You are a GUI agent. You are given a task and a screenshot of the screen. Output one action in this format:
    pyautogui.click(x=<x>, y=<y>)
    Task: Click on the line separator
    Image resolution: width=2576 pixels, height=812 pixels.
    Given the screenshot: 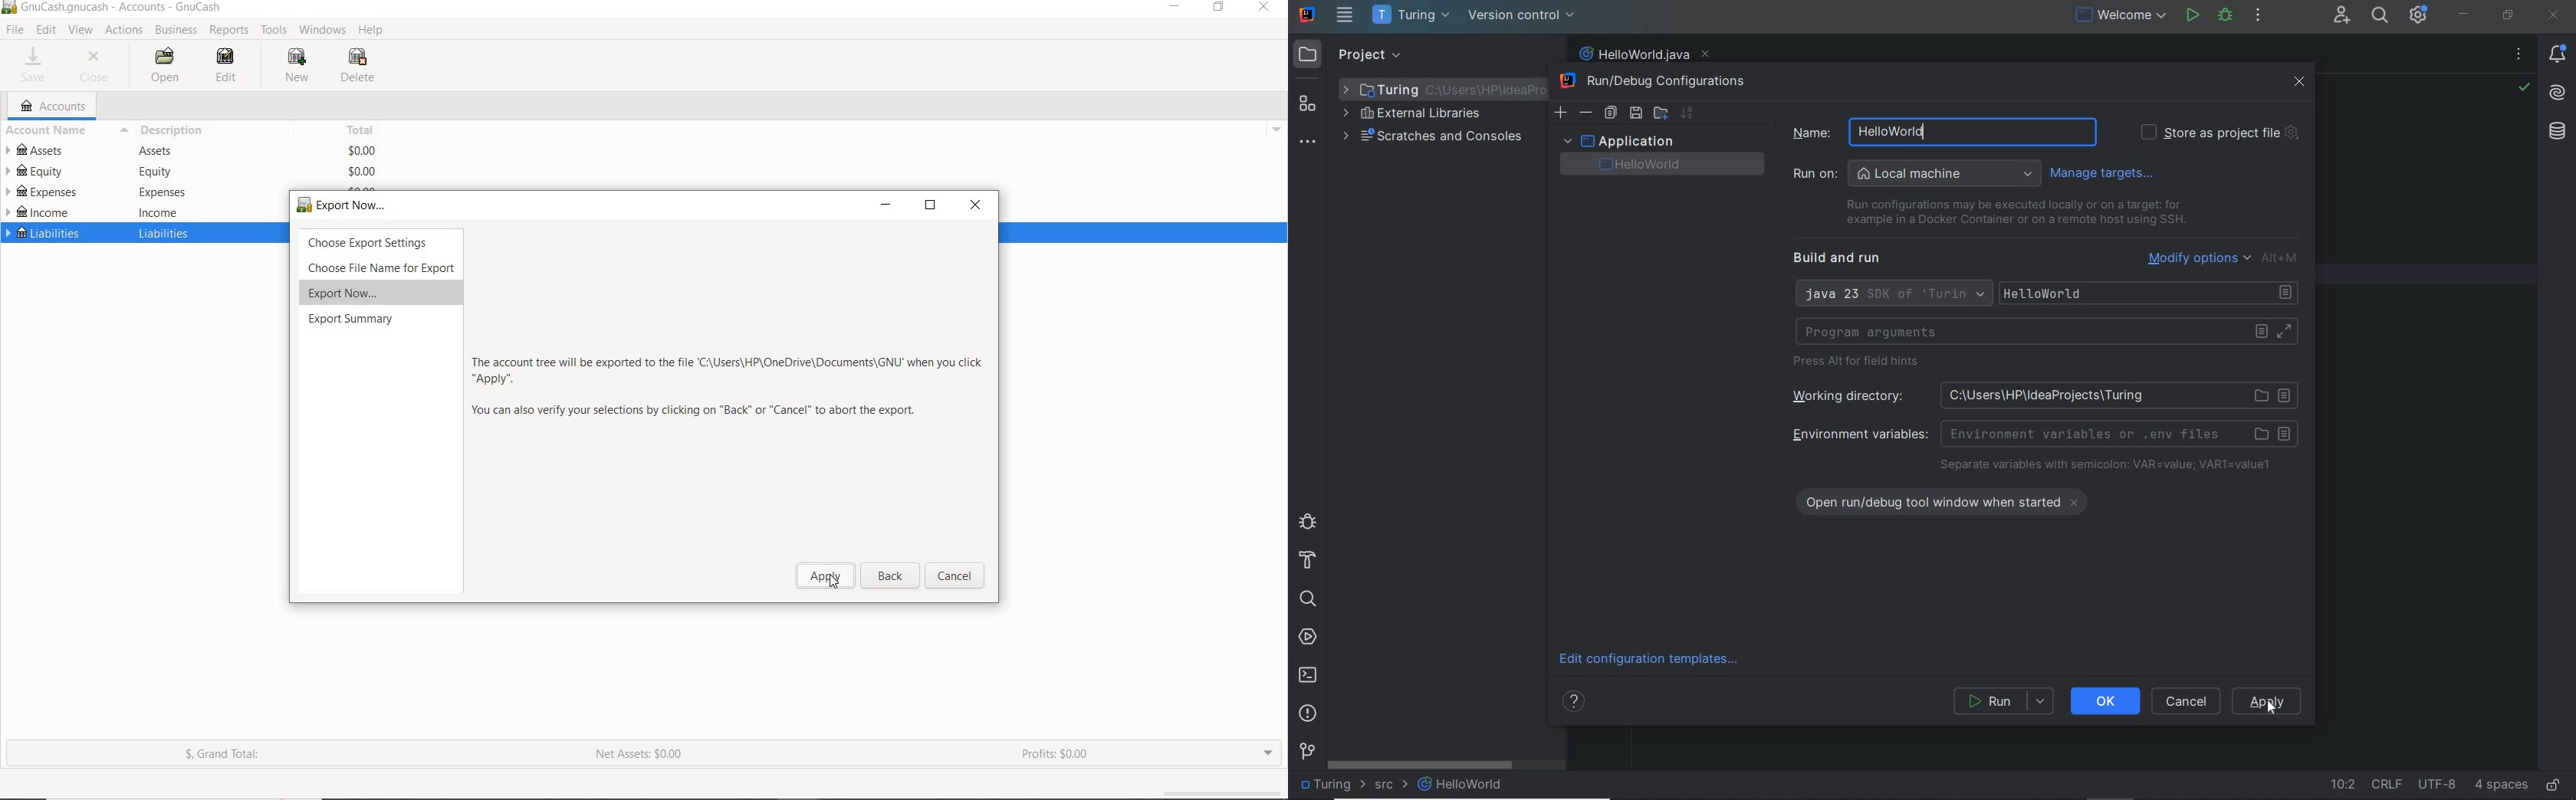 What is the action you would take?
    pyautogui.click(x=2387, y=784)
    